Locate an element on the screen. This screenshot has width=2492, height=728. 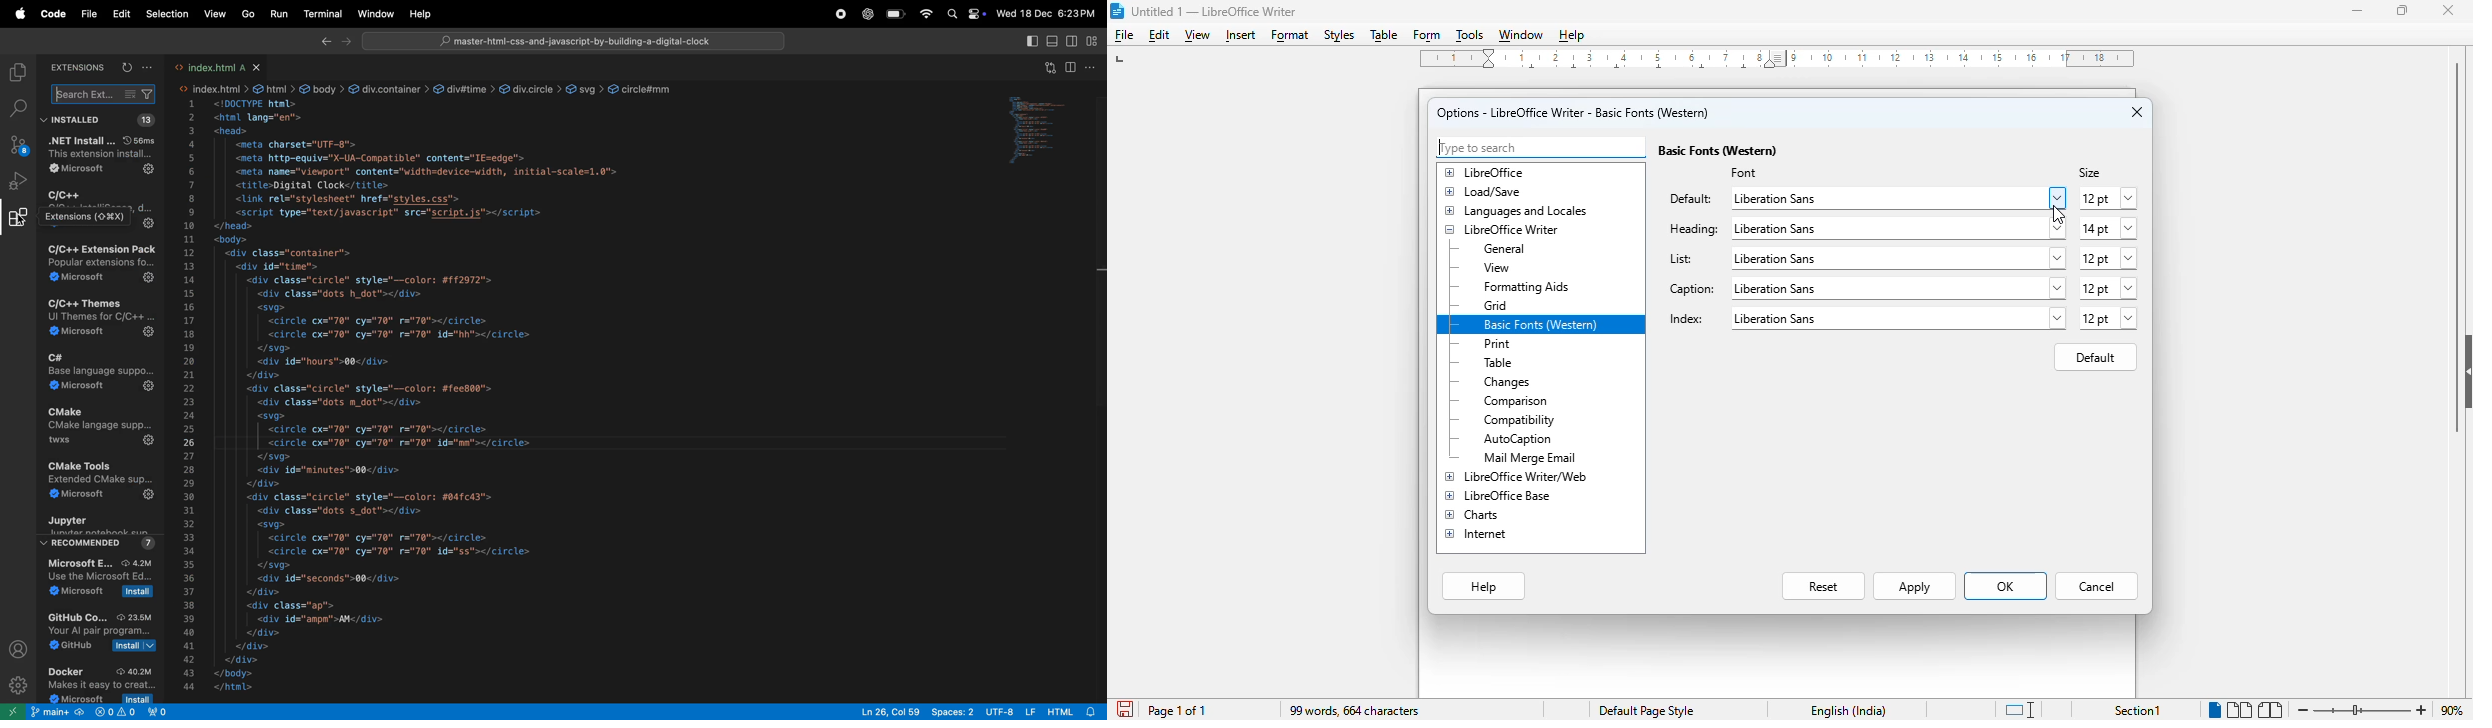
backward is located at coordinates (321, 42).